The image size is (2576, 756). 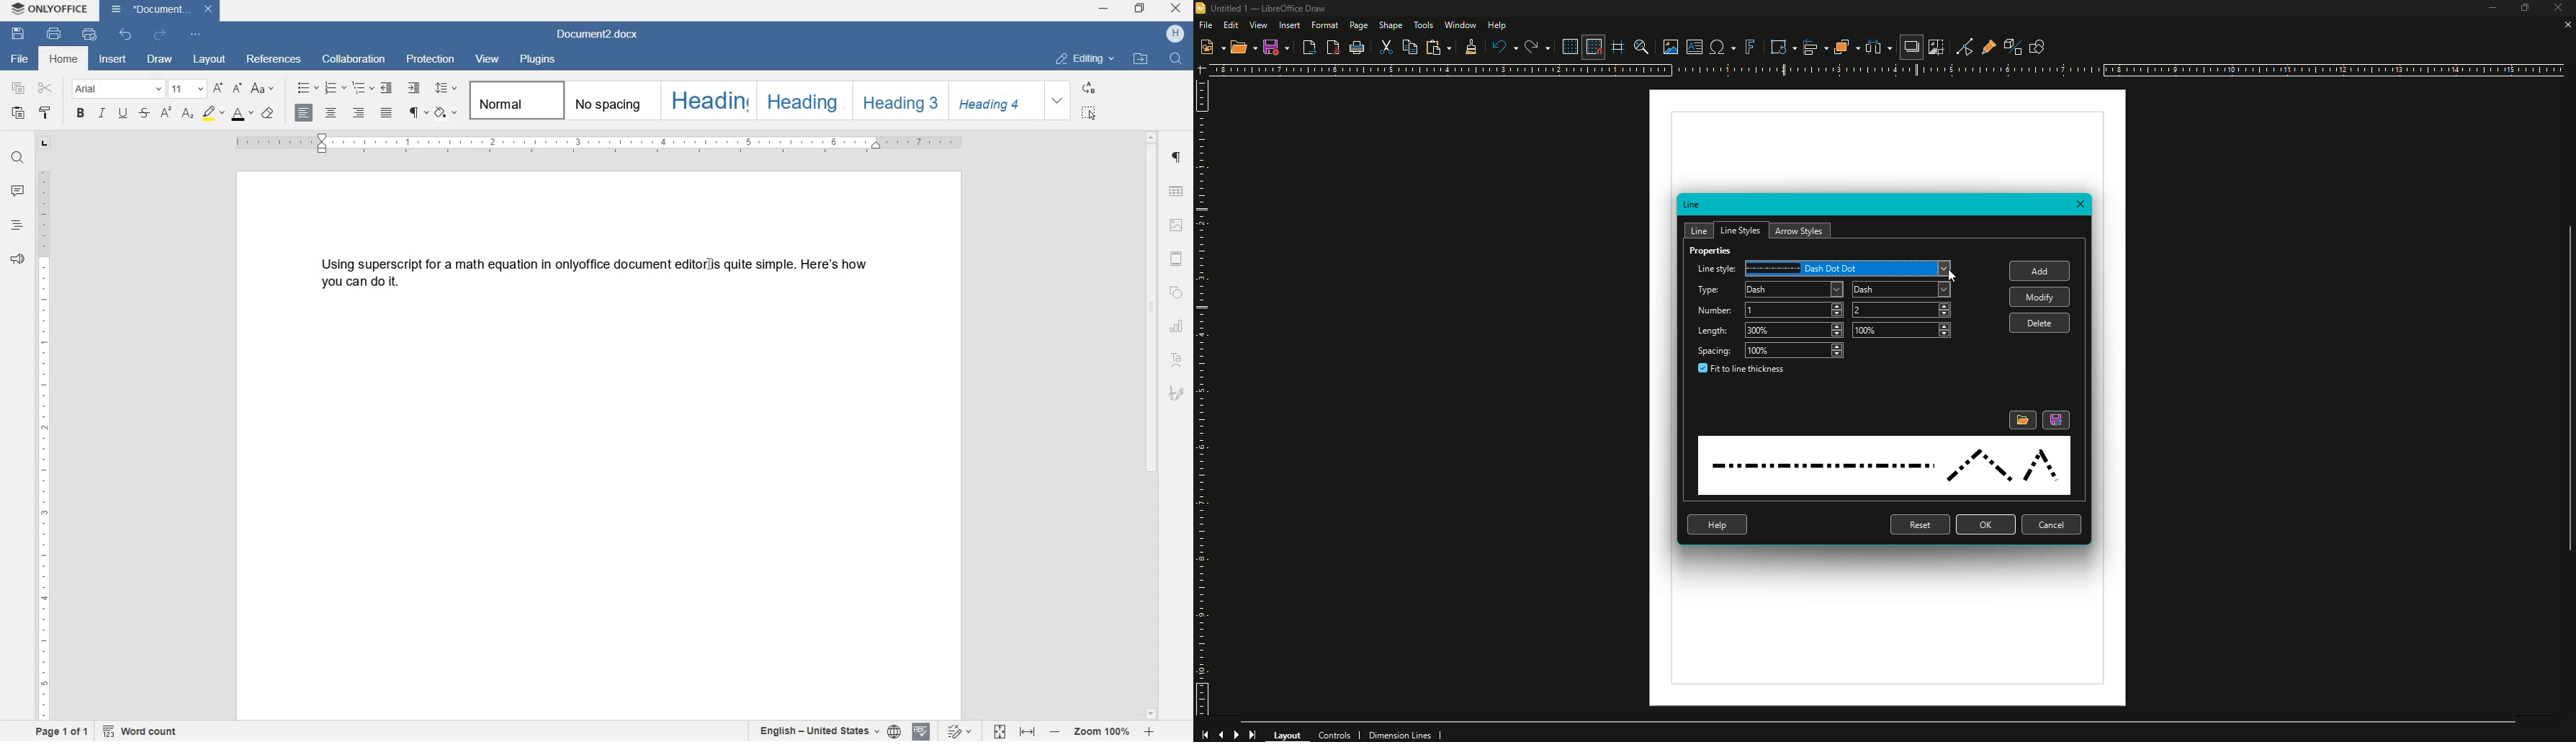 I want to click on header & footer, so click(x=1179, y=259).